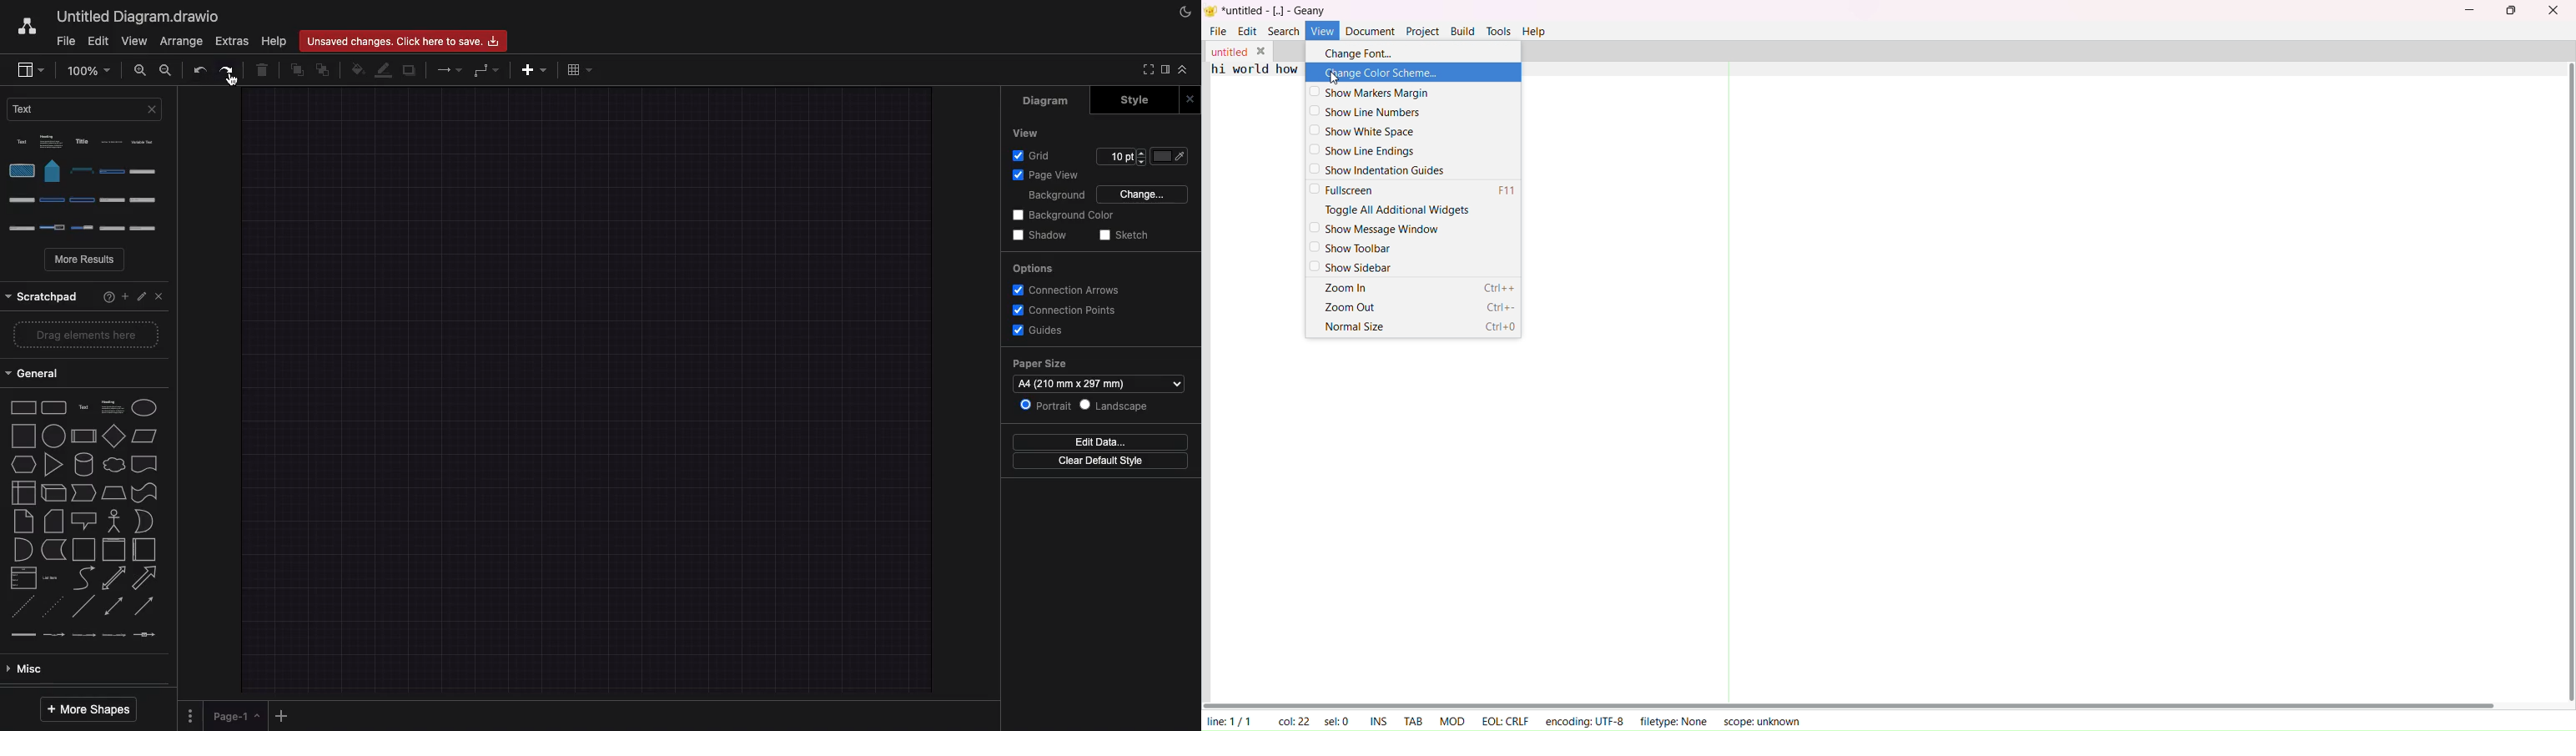 This screenshot has width=2576, height=756. What do you see at coordinates (1130, 101) in the screenshot?
I see `Style` at bounding box center [1130, 101].